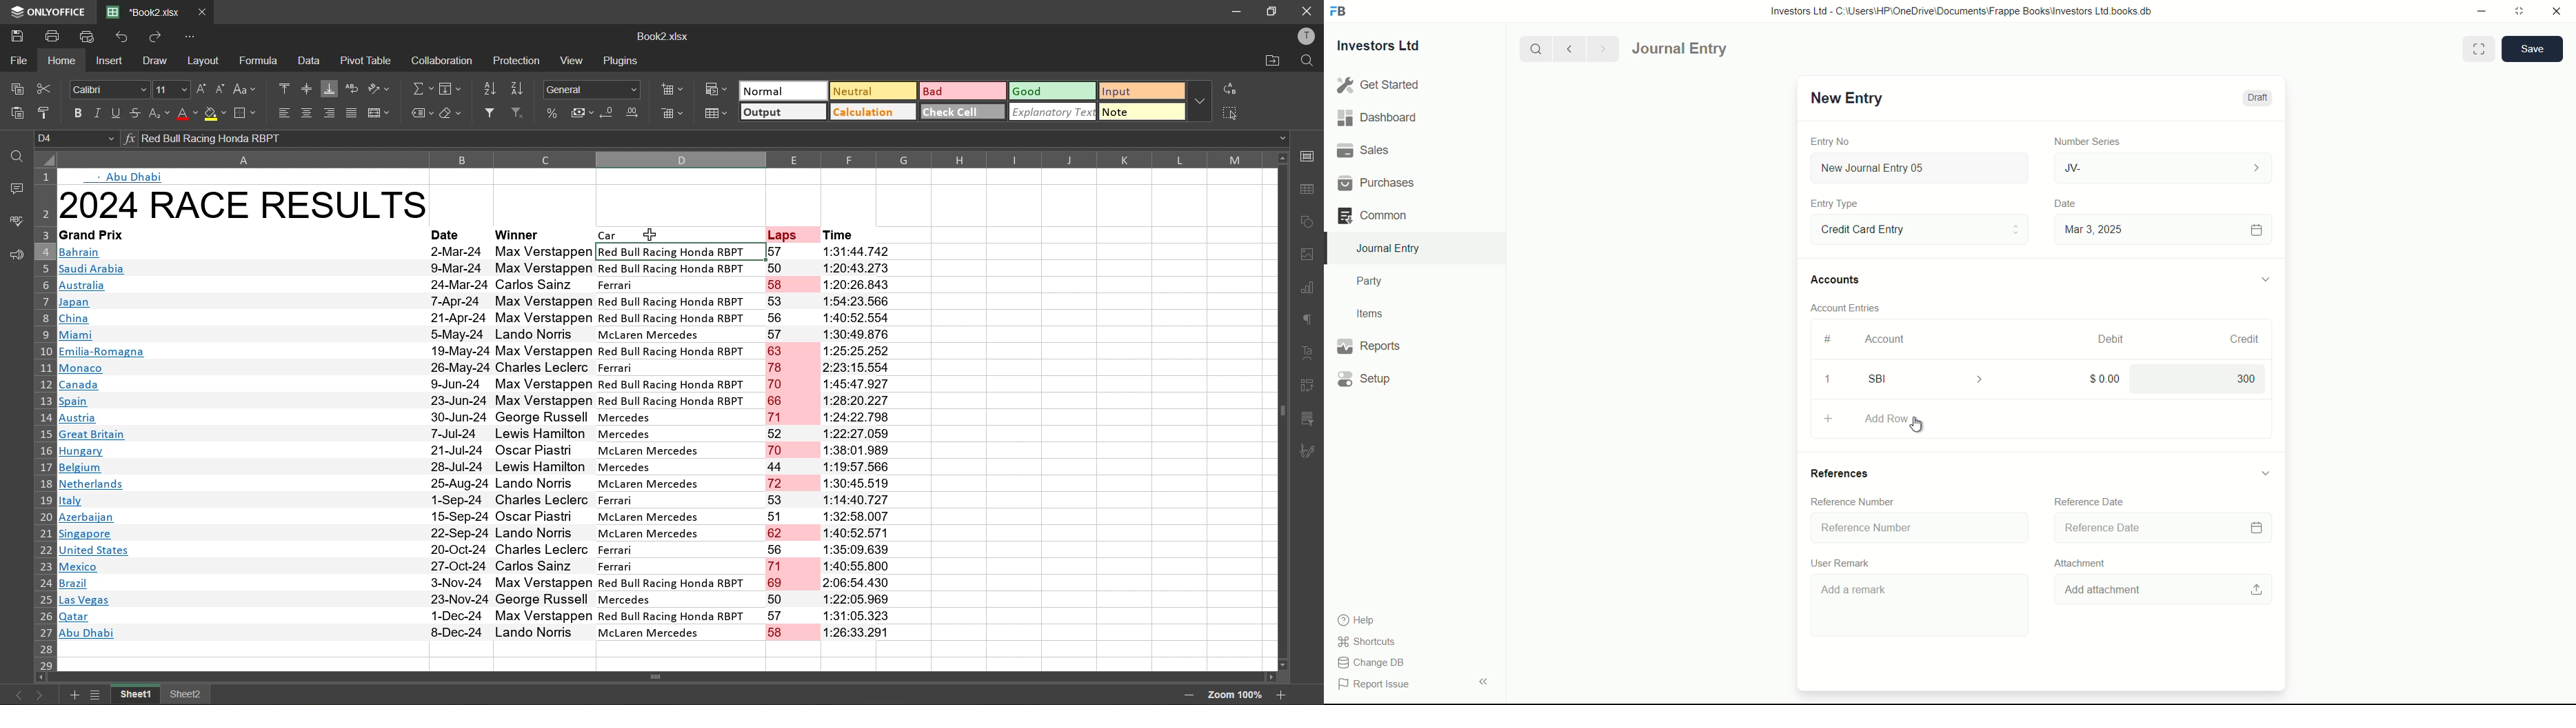 The width and height of the screenshot is (2576, 728). Describe the element at coordinates (1886, 339) in the screenshot. I see `Account` at that location.